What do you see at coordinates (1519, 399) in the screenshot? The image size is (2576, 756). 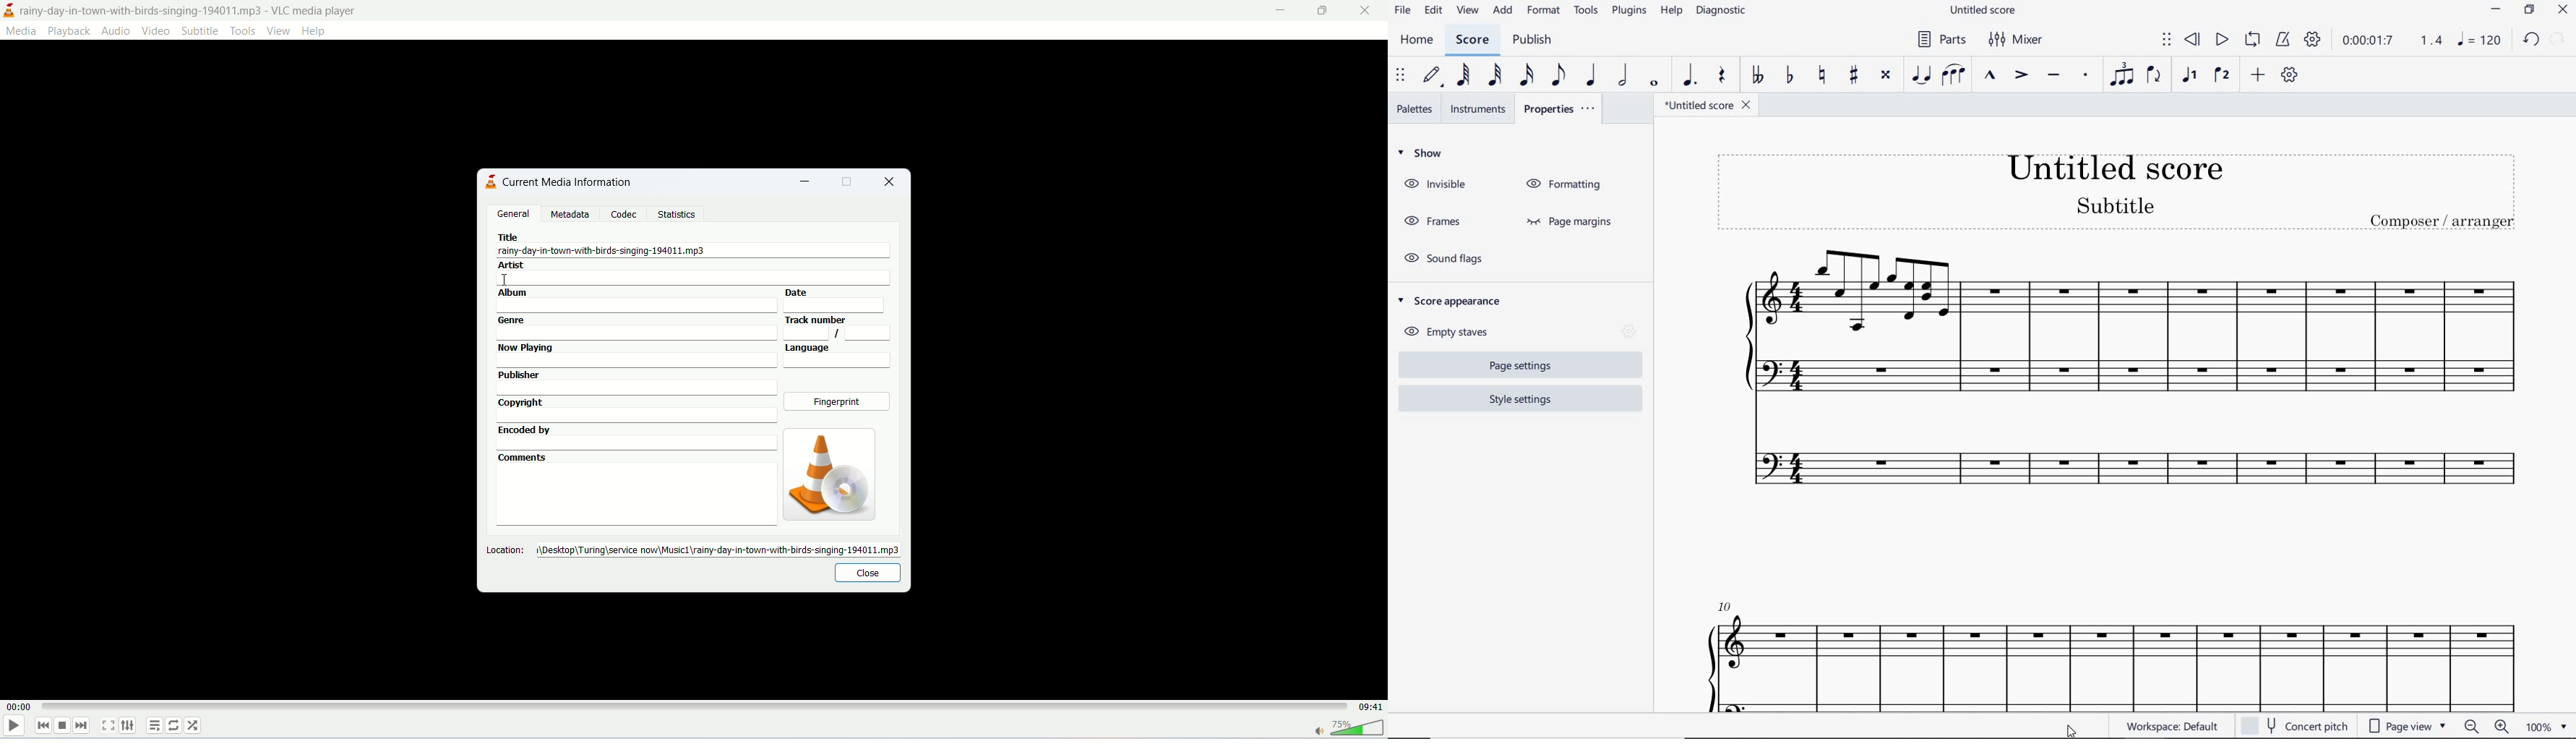 I see `STYLE SETTINGS` at bounding box center [1519, 399].